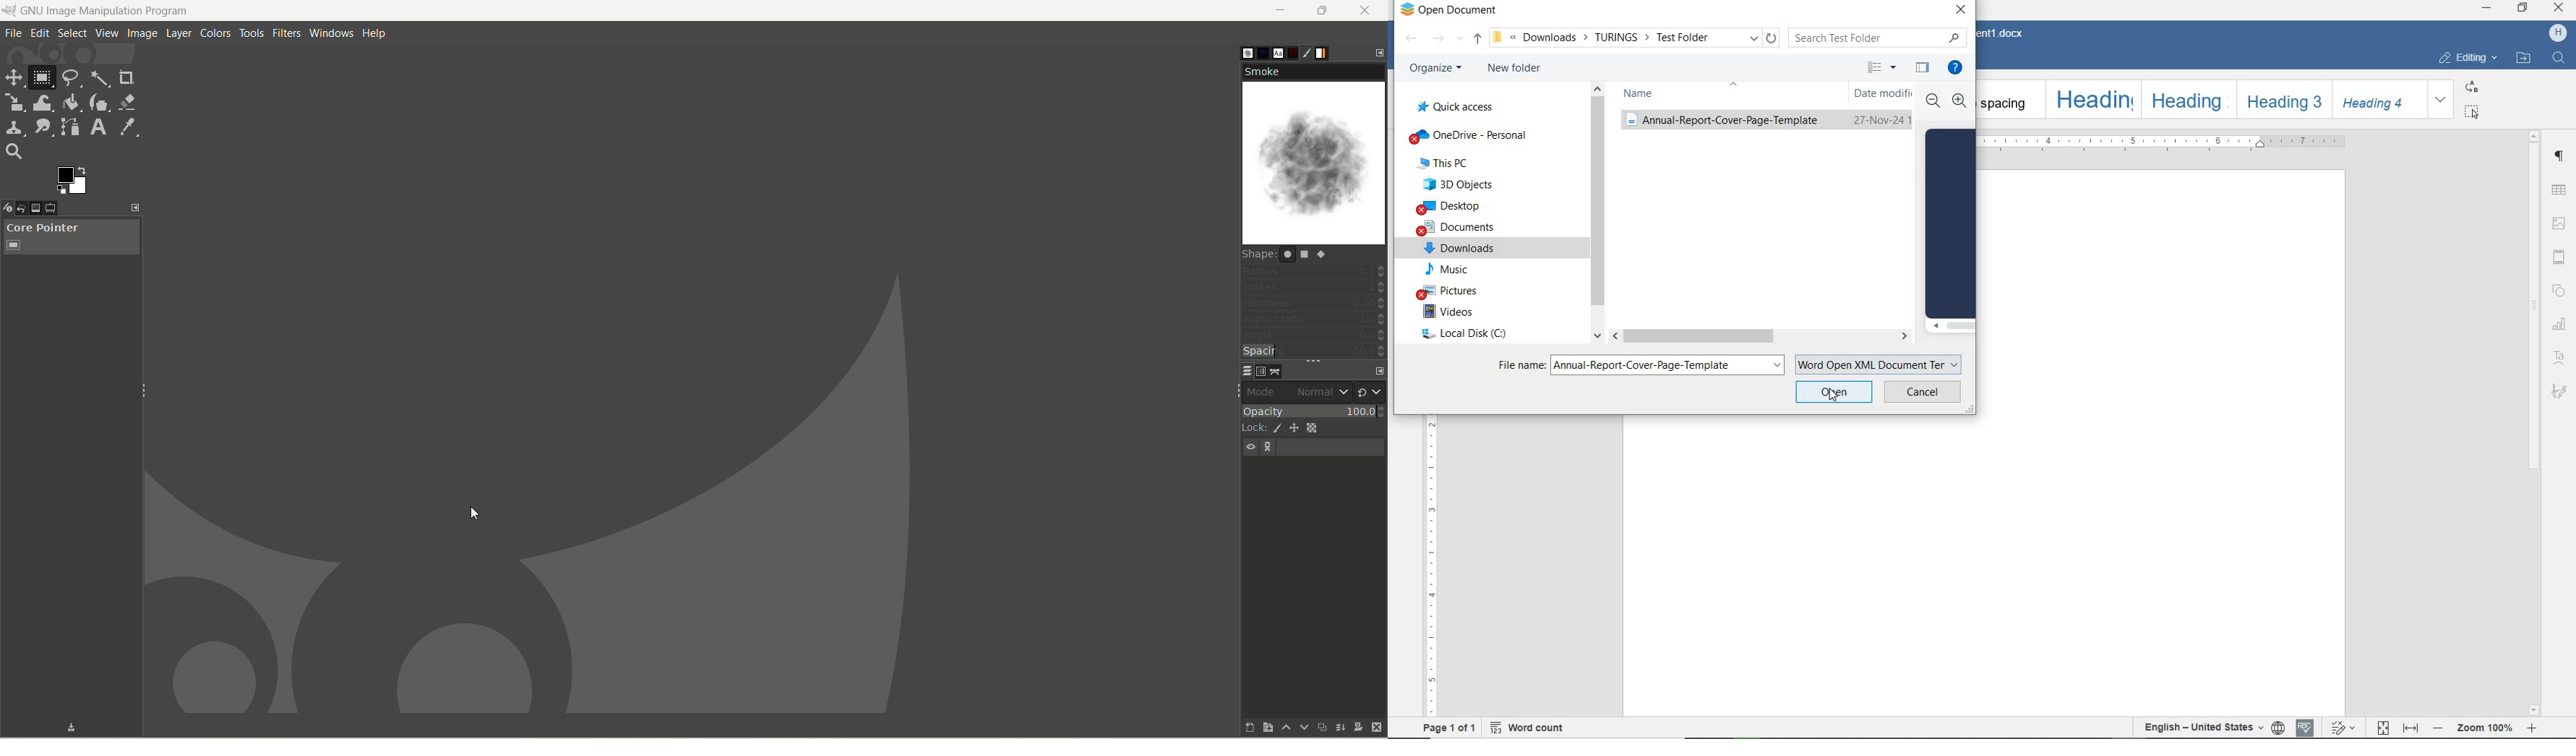 This screenshot has width=2576, height=756. I want to click on HP, so click(2556, 34).